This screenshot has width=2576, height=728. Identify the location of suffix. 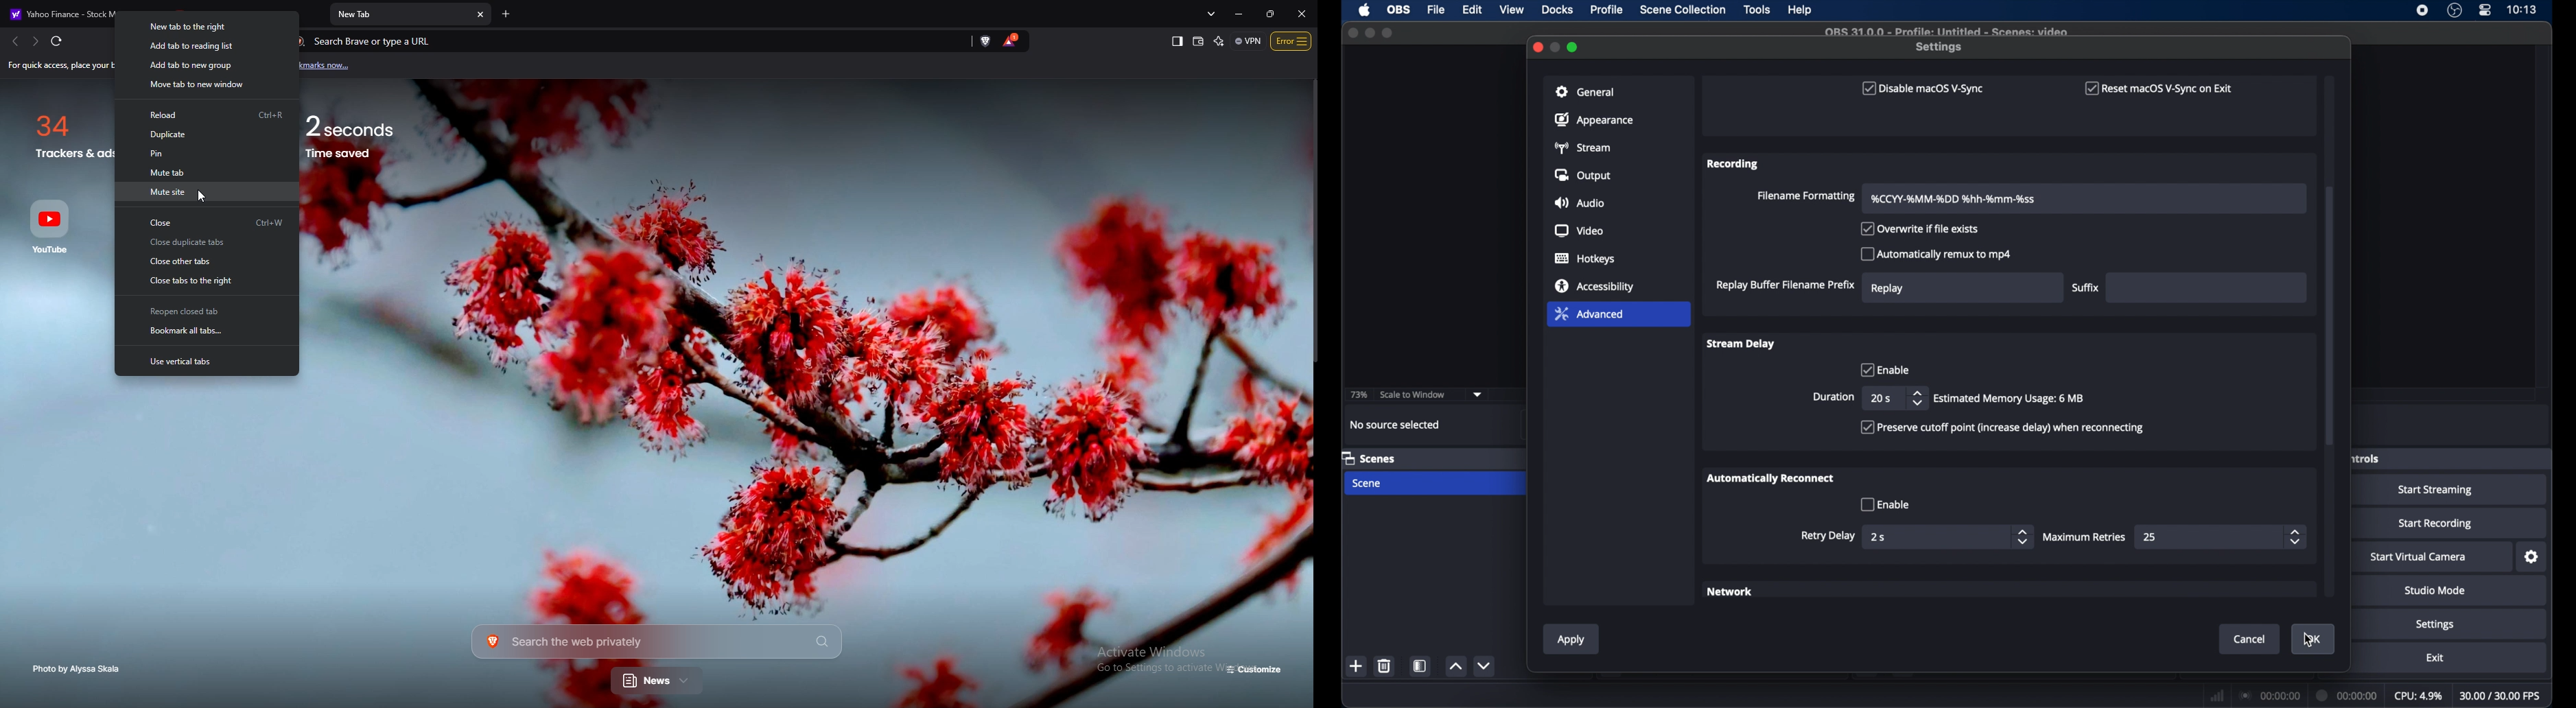
(2086, 288).